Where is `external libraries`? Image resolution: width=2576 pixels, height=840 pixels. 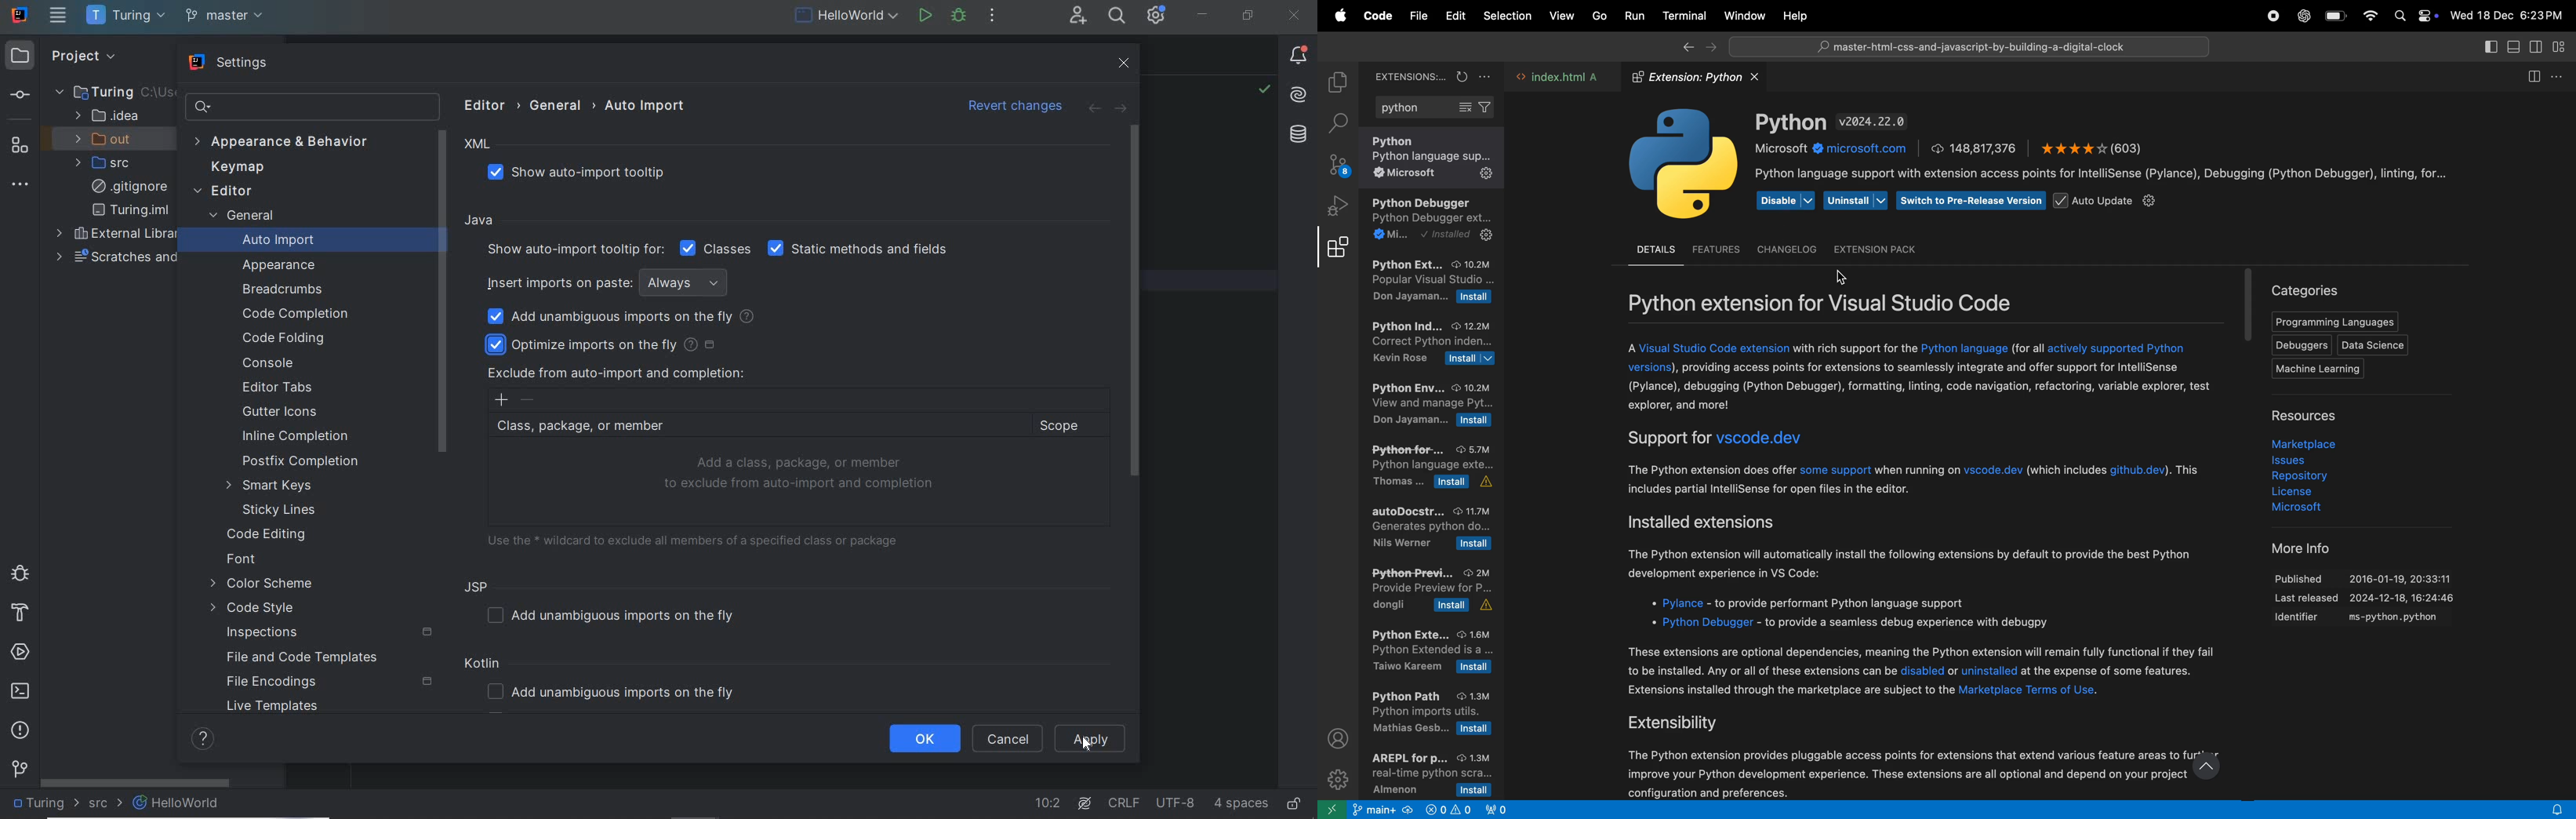
external libraries is located at coordinates (119, 235).